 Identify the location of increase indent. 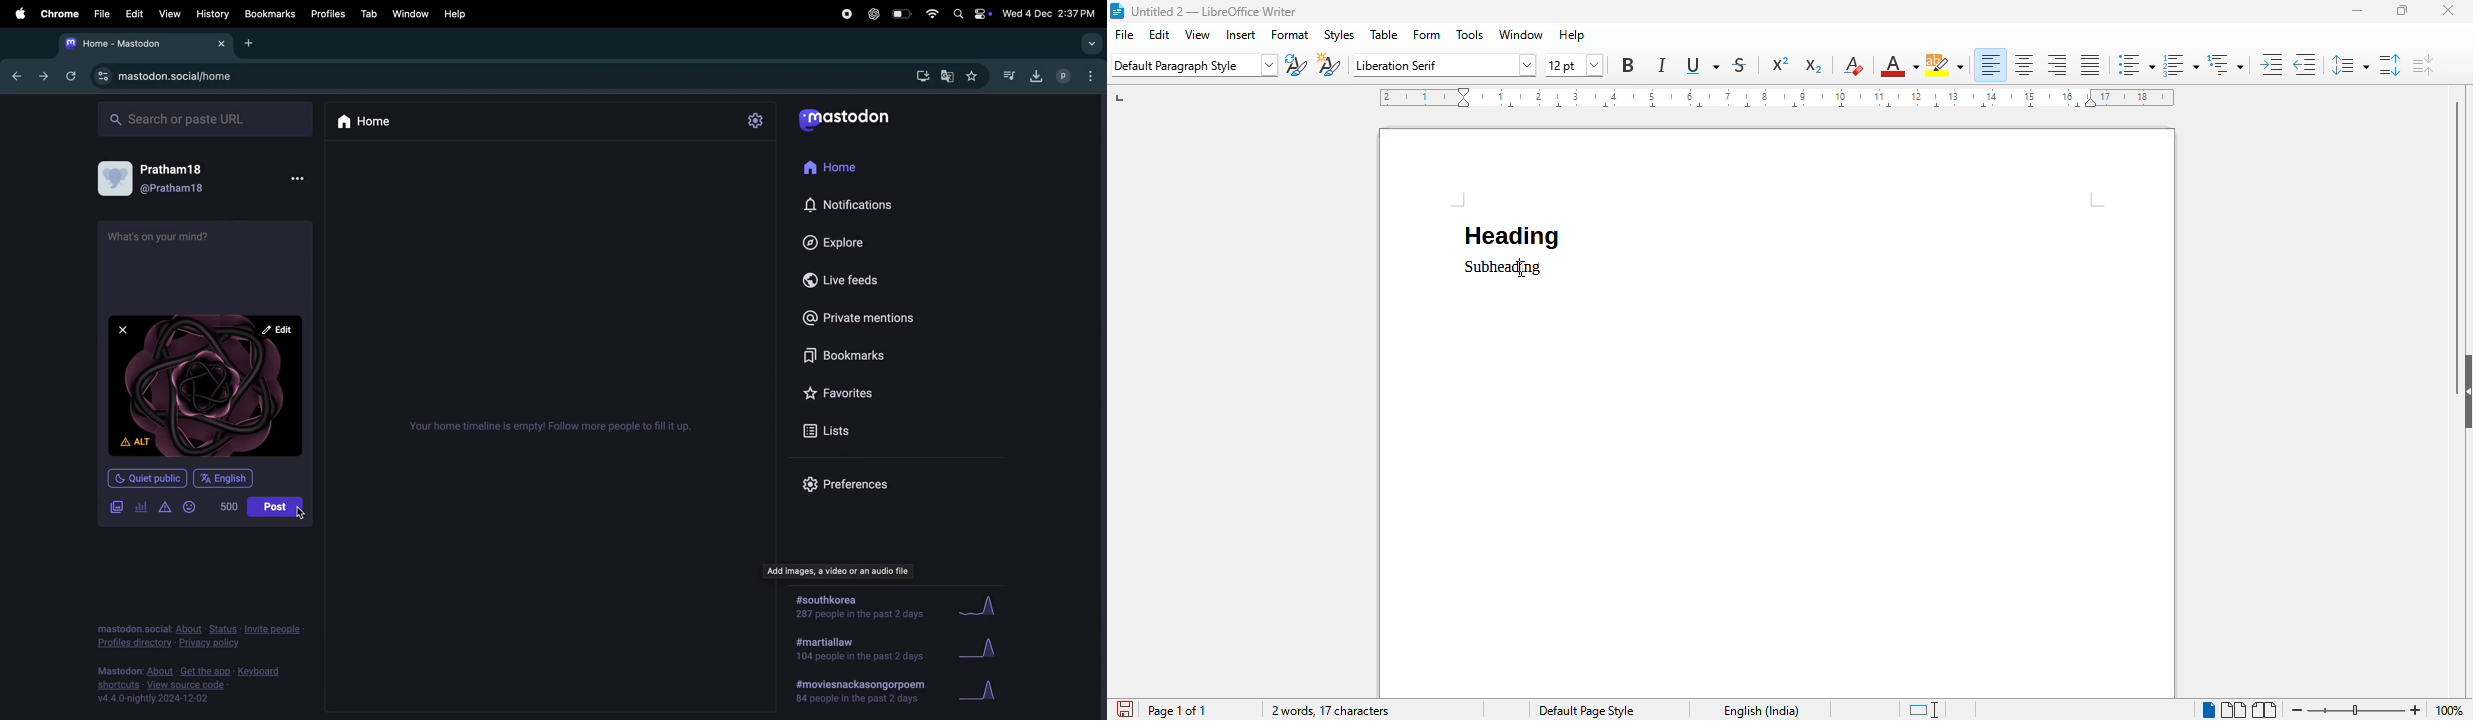
(2270, 64).